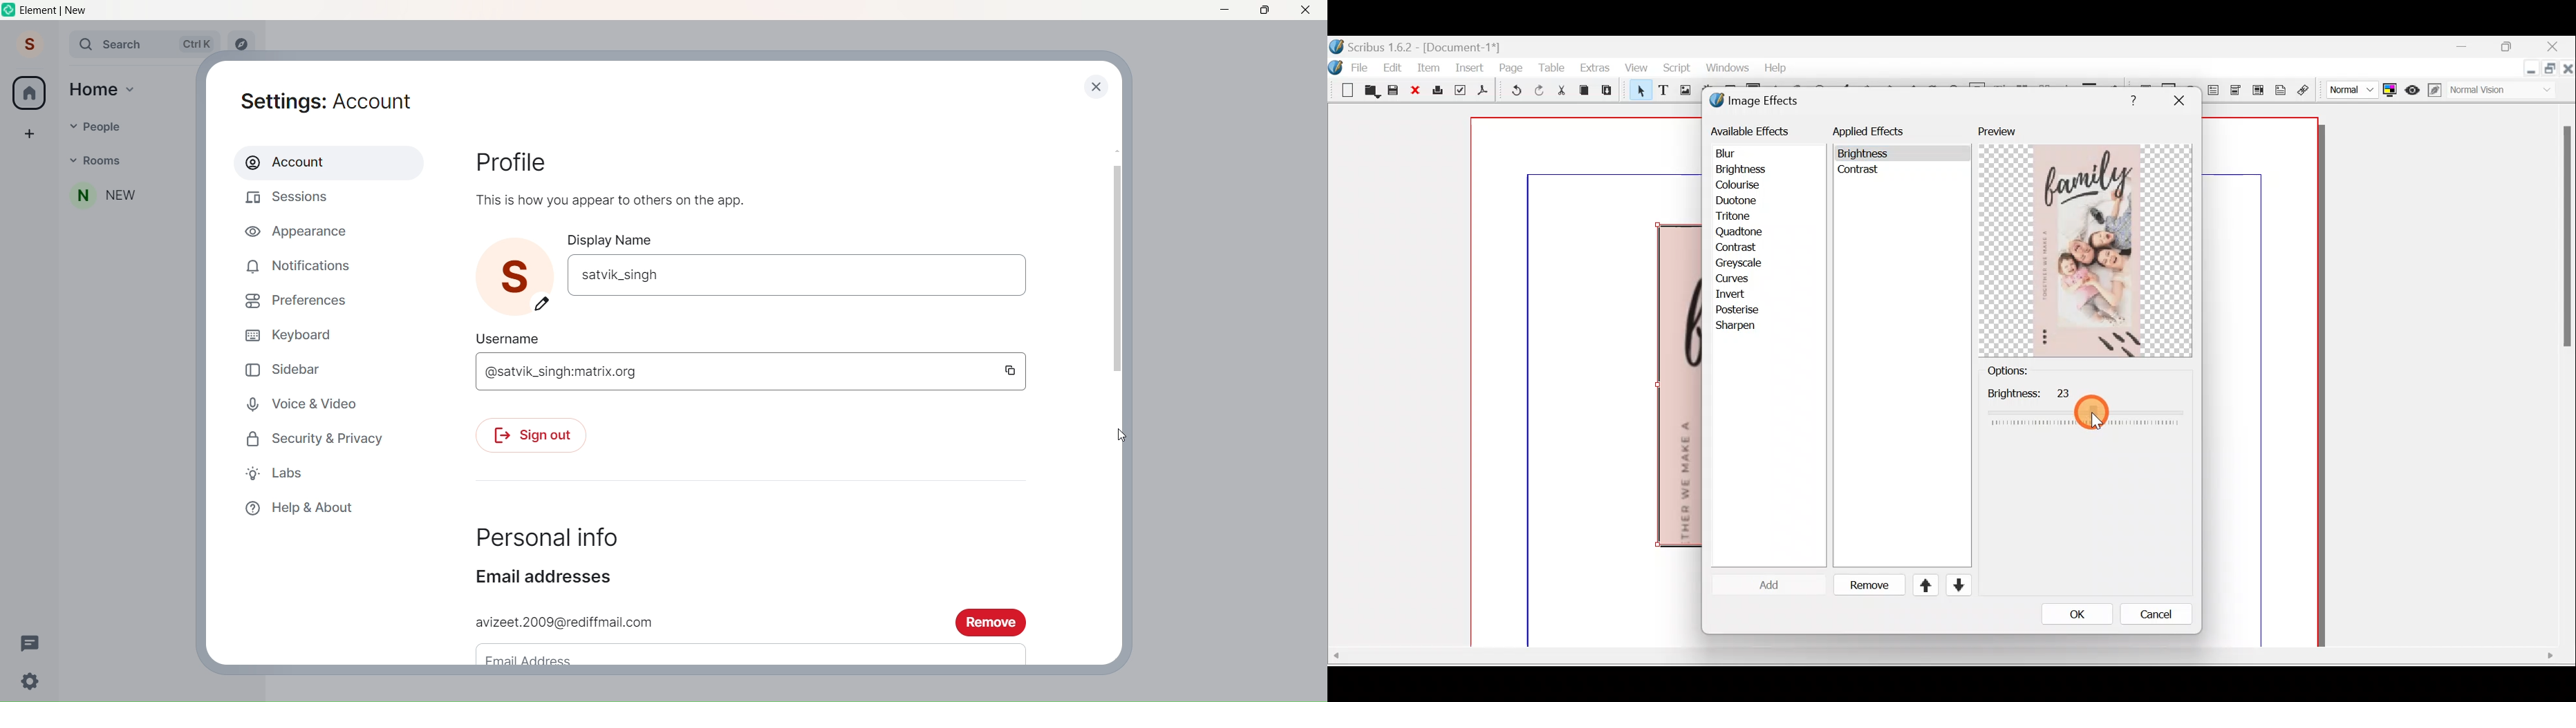  What do you see at coordinates (2568, 71) in the screenshot?
I see `Close` at bounding box center [2568, 71].